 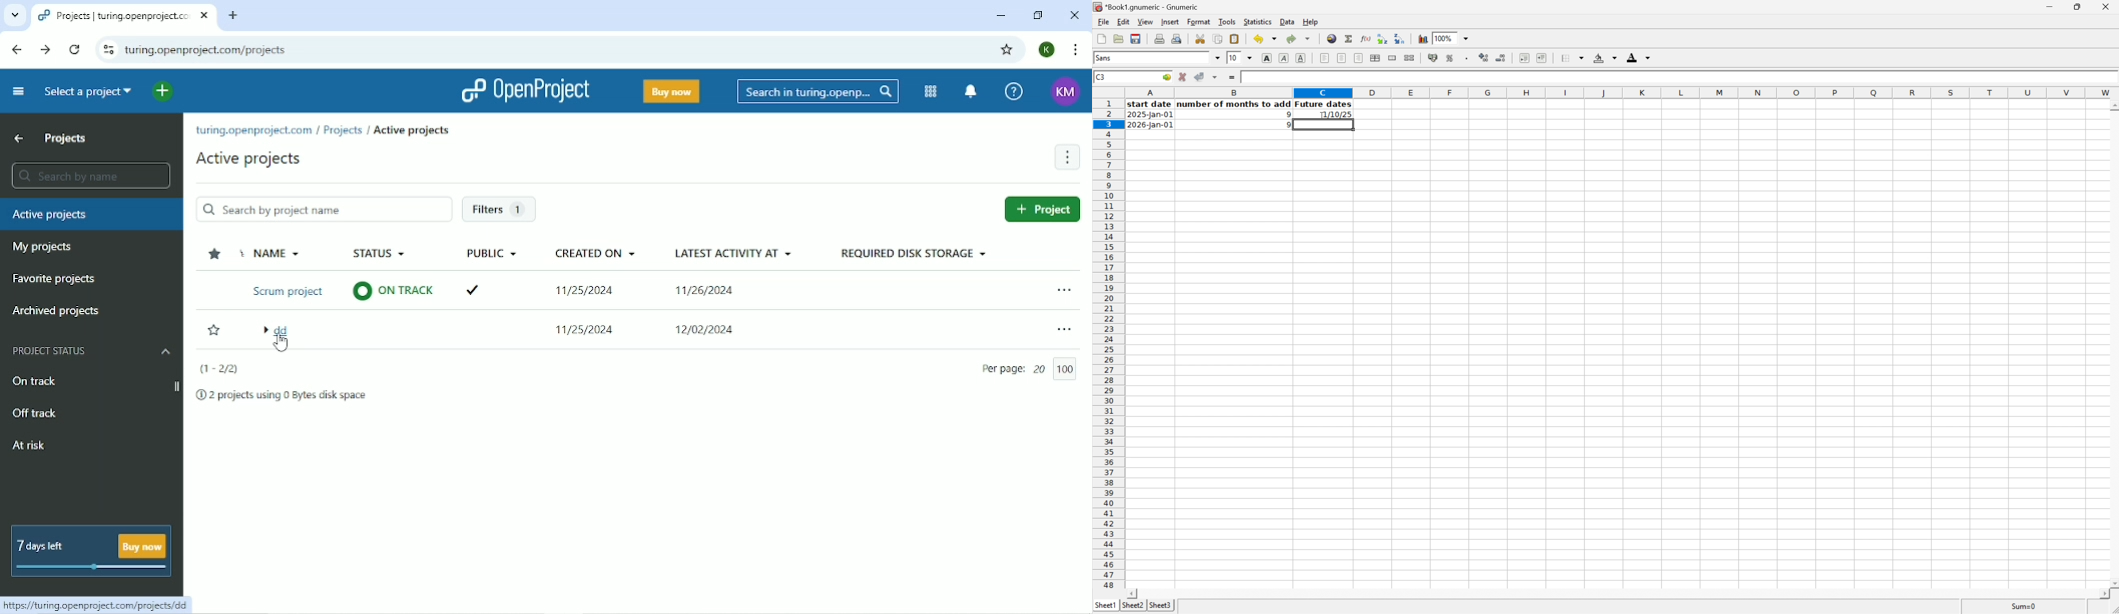 I want to click on Create new workbook, so click(x=1101, y=39).